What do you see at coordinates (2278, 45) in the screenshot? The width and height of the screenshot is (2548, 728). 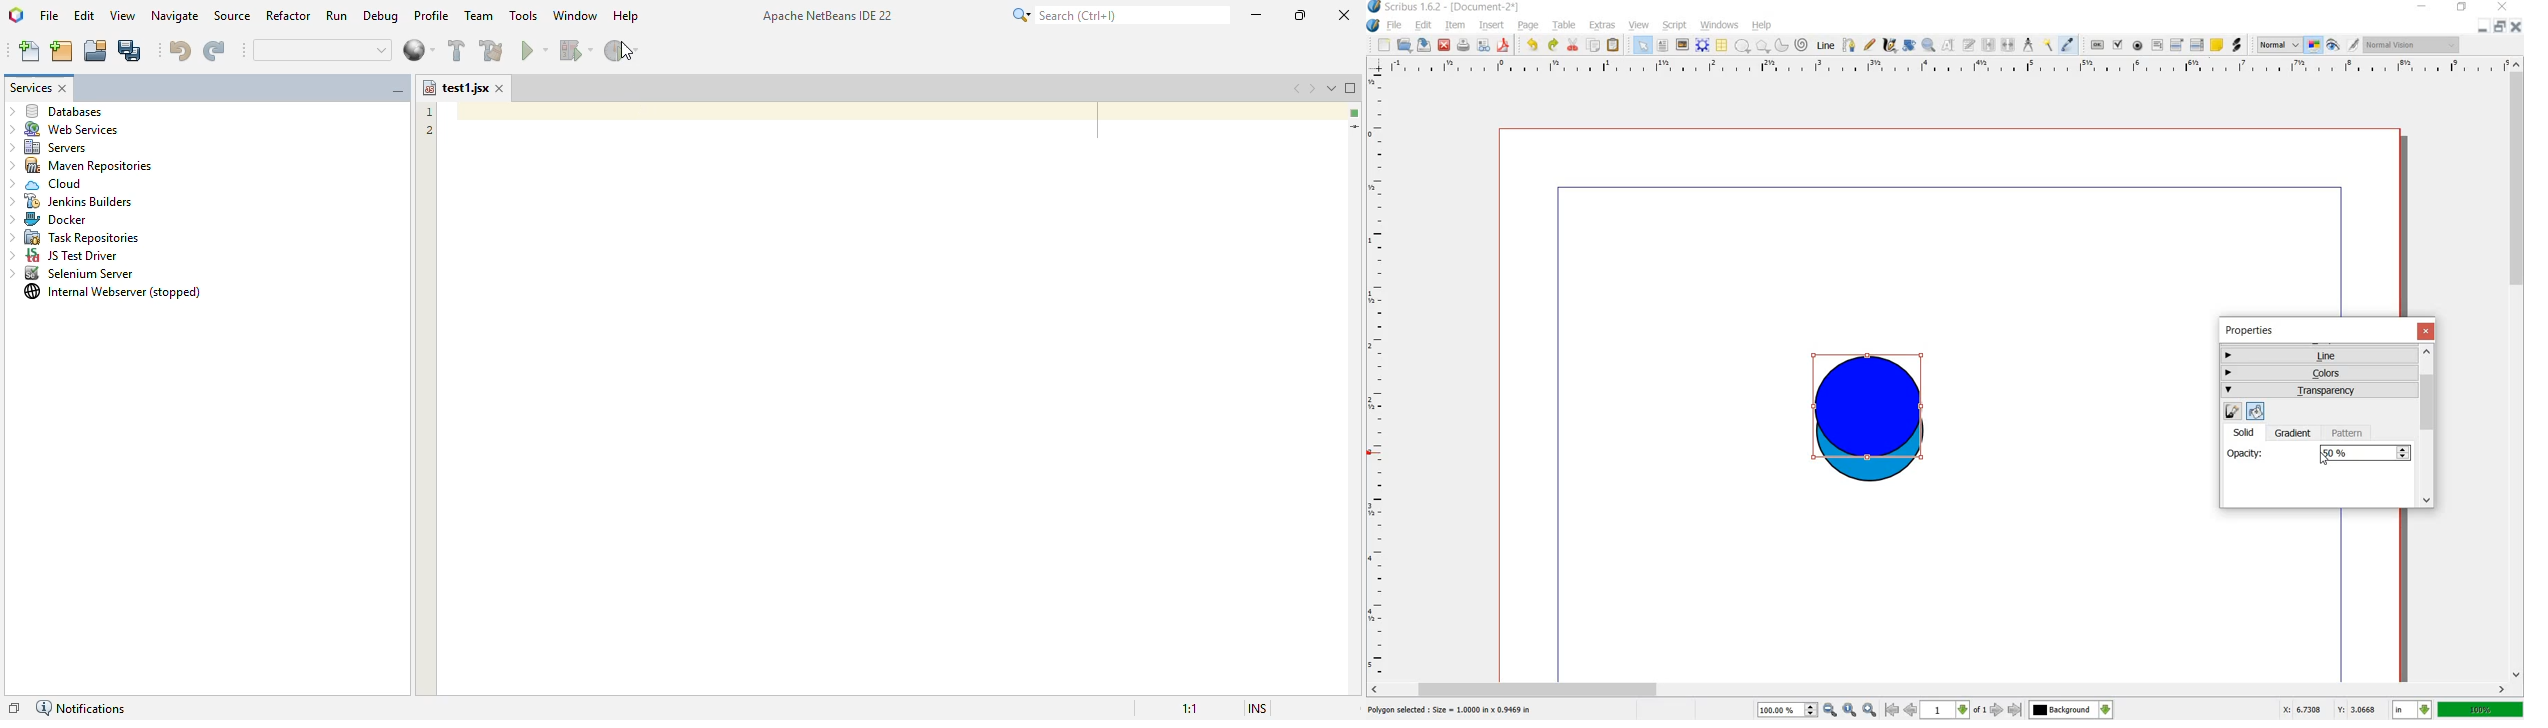 I see `normal ` at bounding box center [2278, 45].